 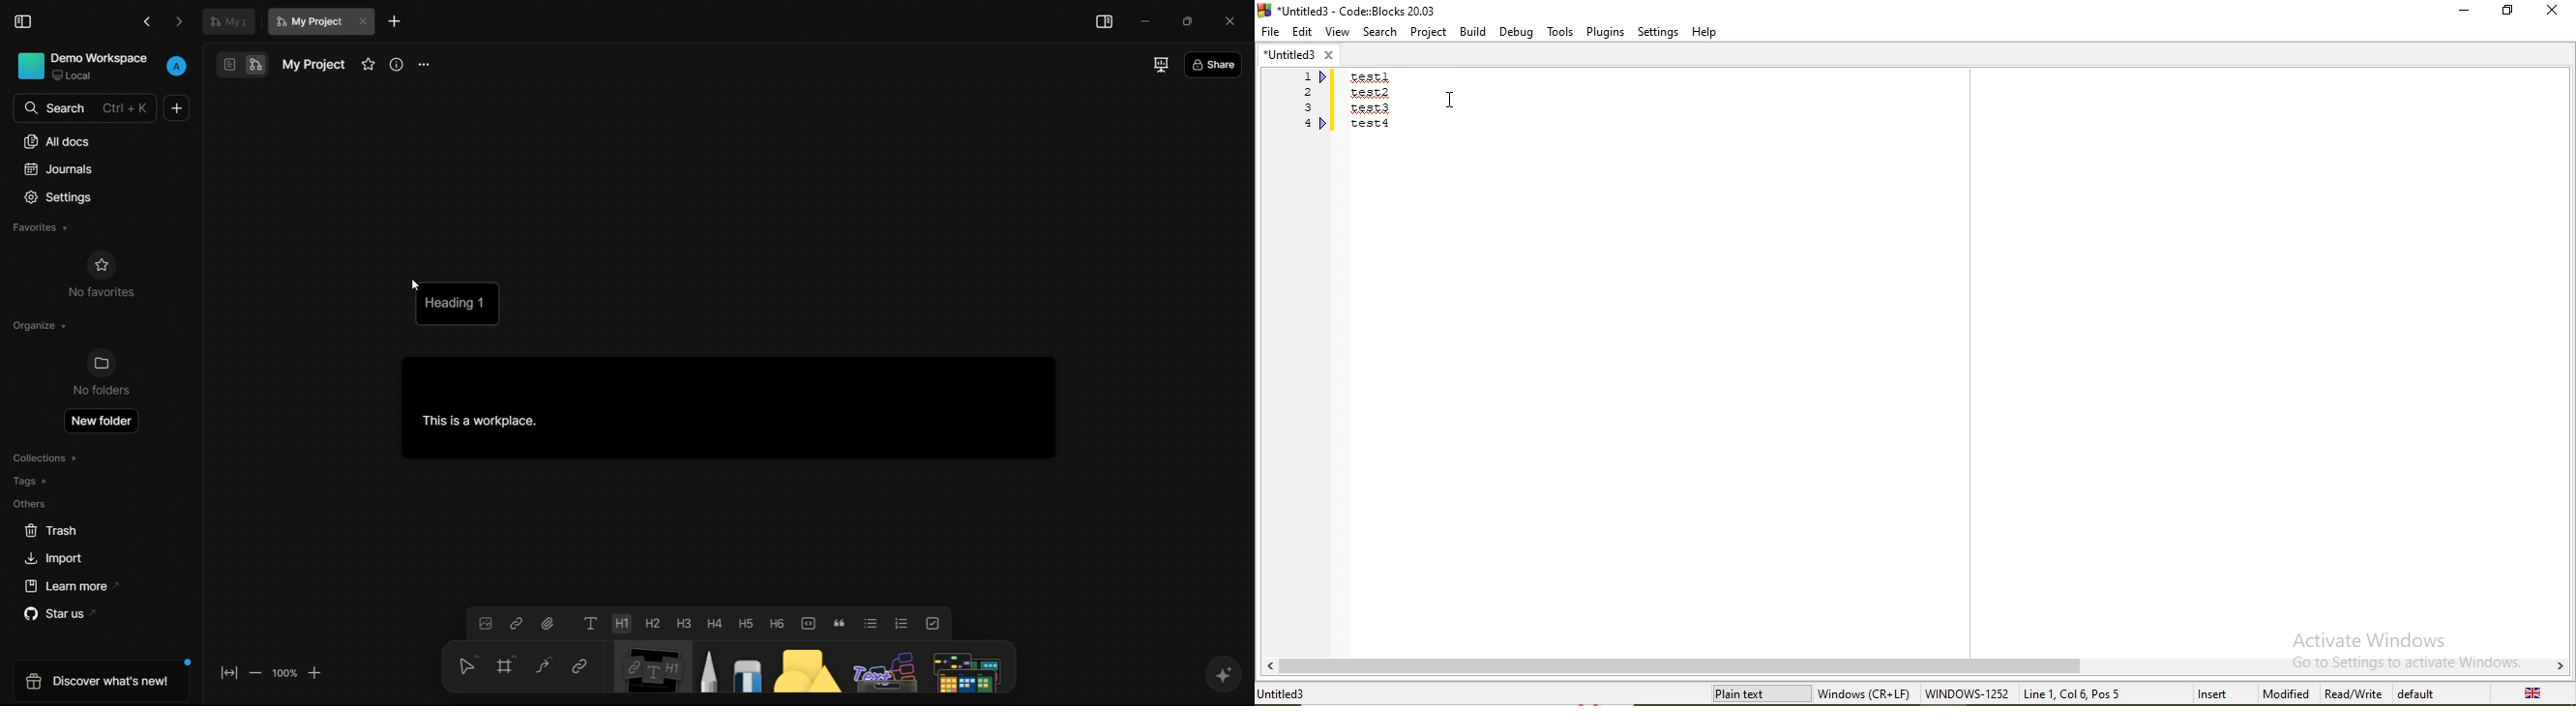 What do you see at coordinates (1305, 100) in the screenshot?
I see `serial numbers 1,2,3,4` at bounding box center [1305, 100].